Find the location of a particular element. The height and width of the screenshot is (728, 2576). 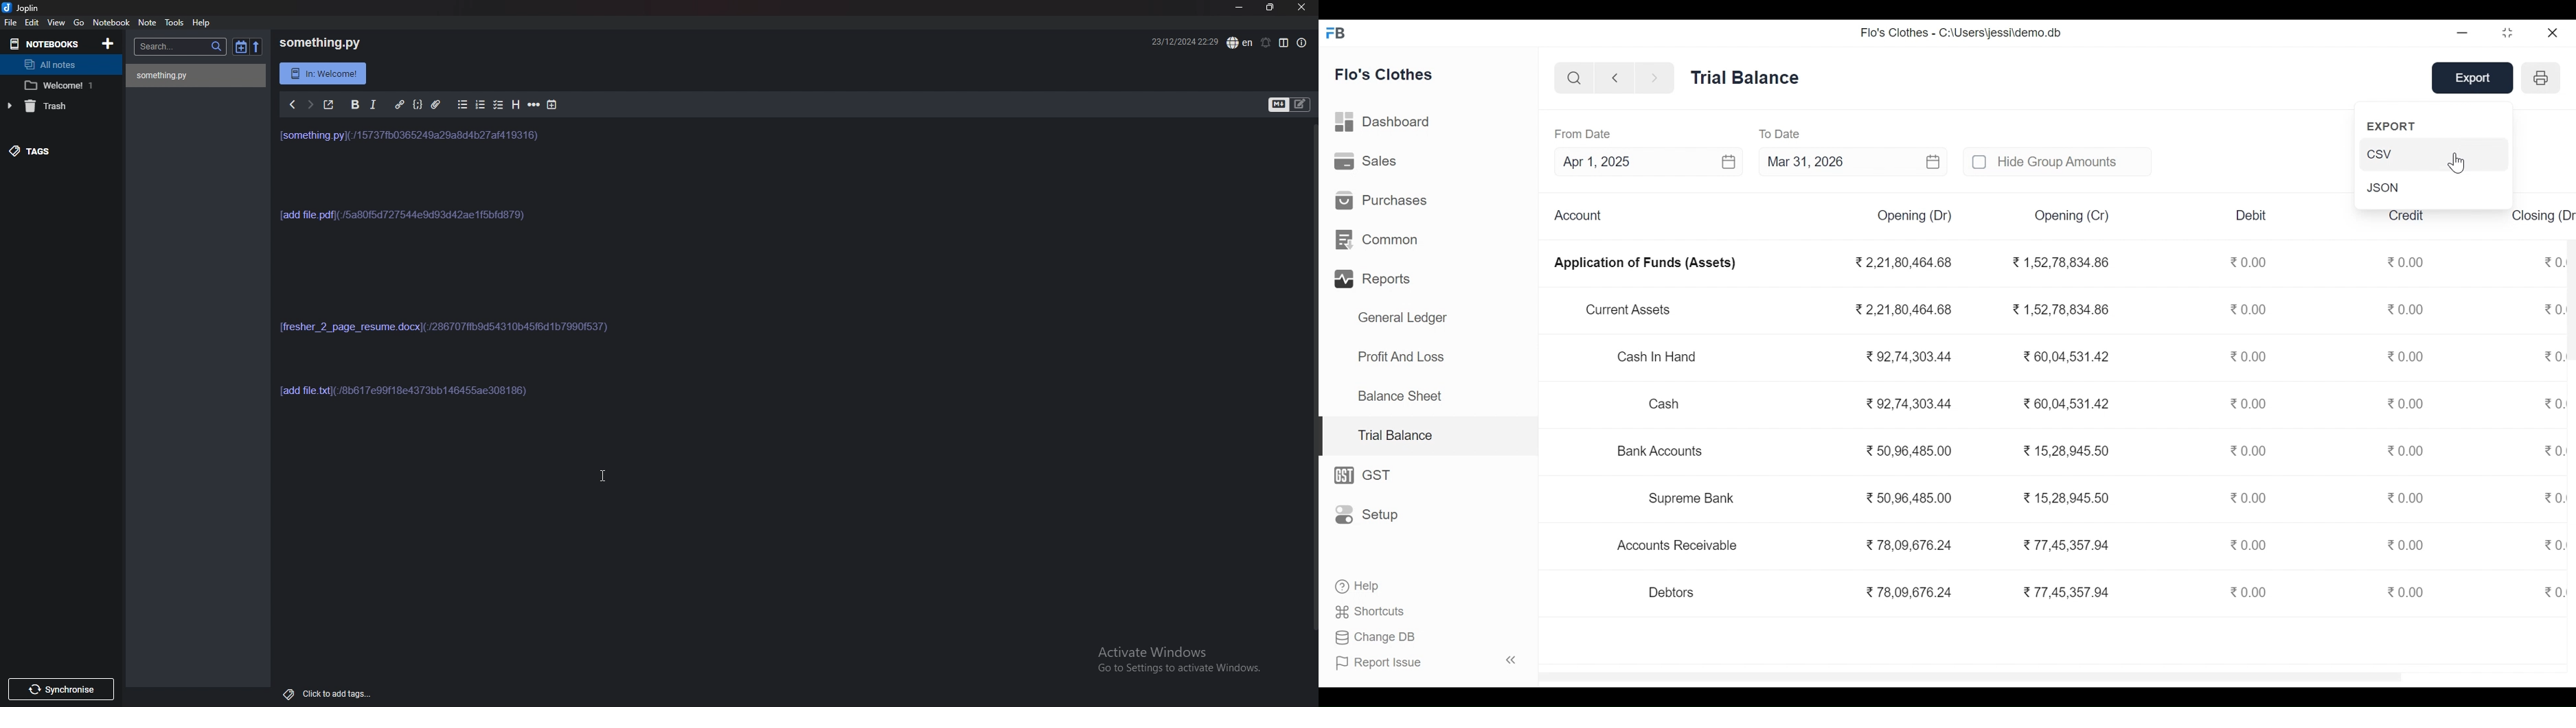

Export is located at coordinates (2476, 79).